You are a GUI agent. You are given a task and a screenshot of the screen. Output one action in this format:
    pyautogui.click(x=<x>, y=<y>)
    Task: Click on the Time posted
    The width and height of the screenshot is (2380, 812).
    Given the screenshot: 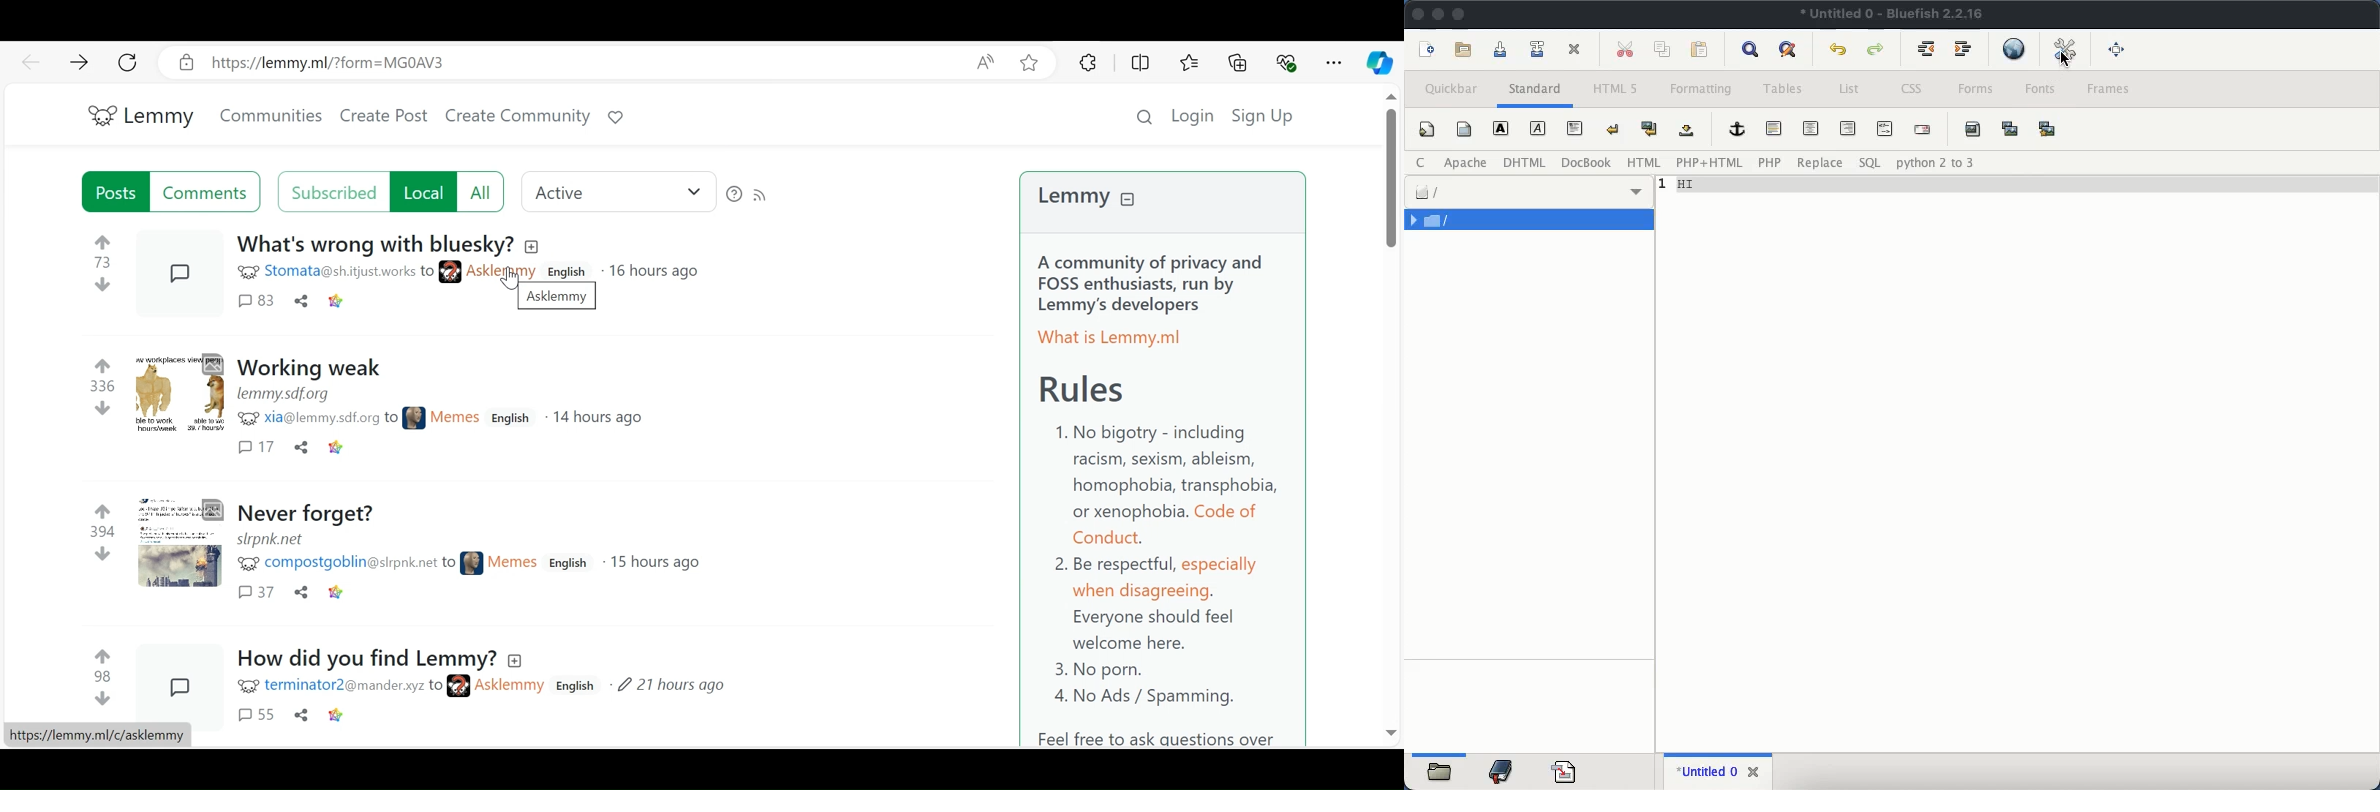 What is the action you would take?
    pyautogui.click(x=653, y=271)
    